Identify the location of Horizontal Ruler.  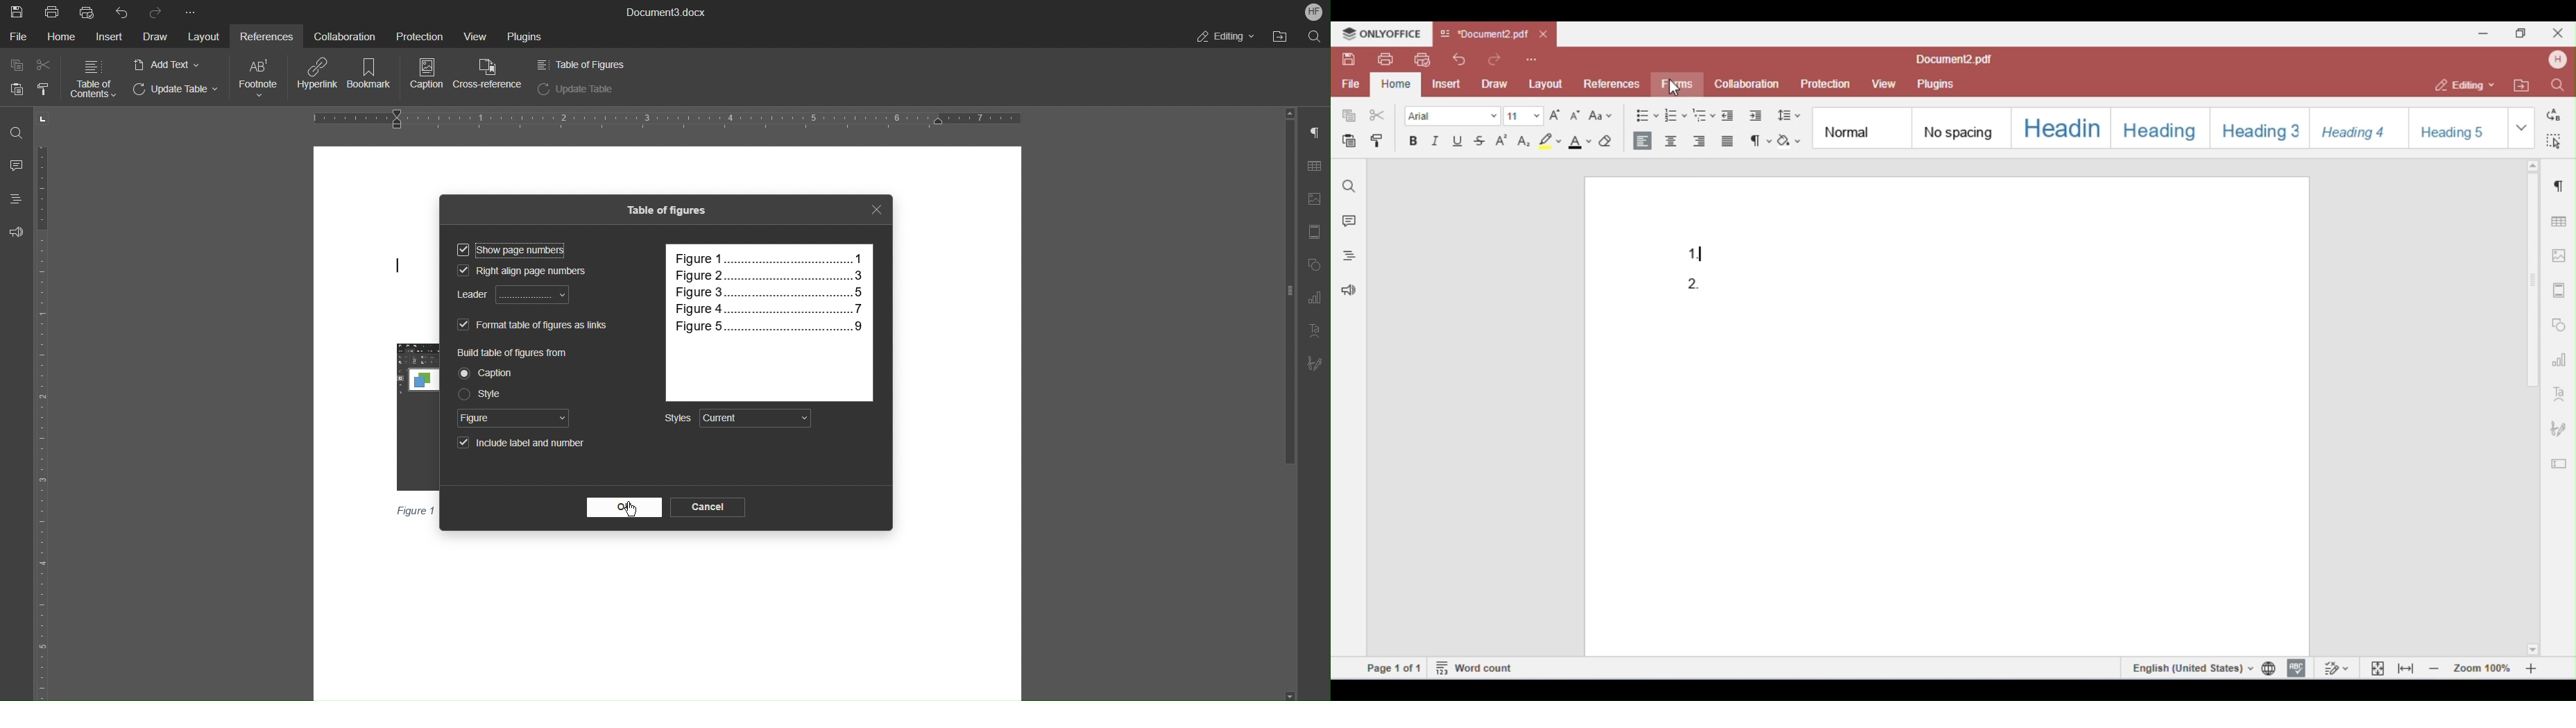
(667, 117).